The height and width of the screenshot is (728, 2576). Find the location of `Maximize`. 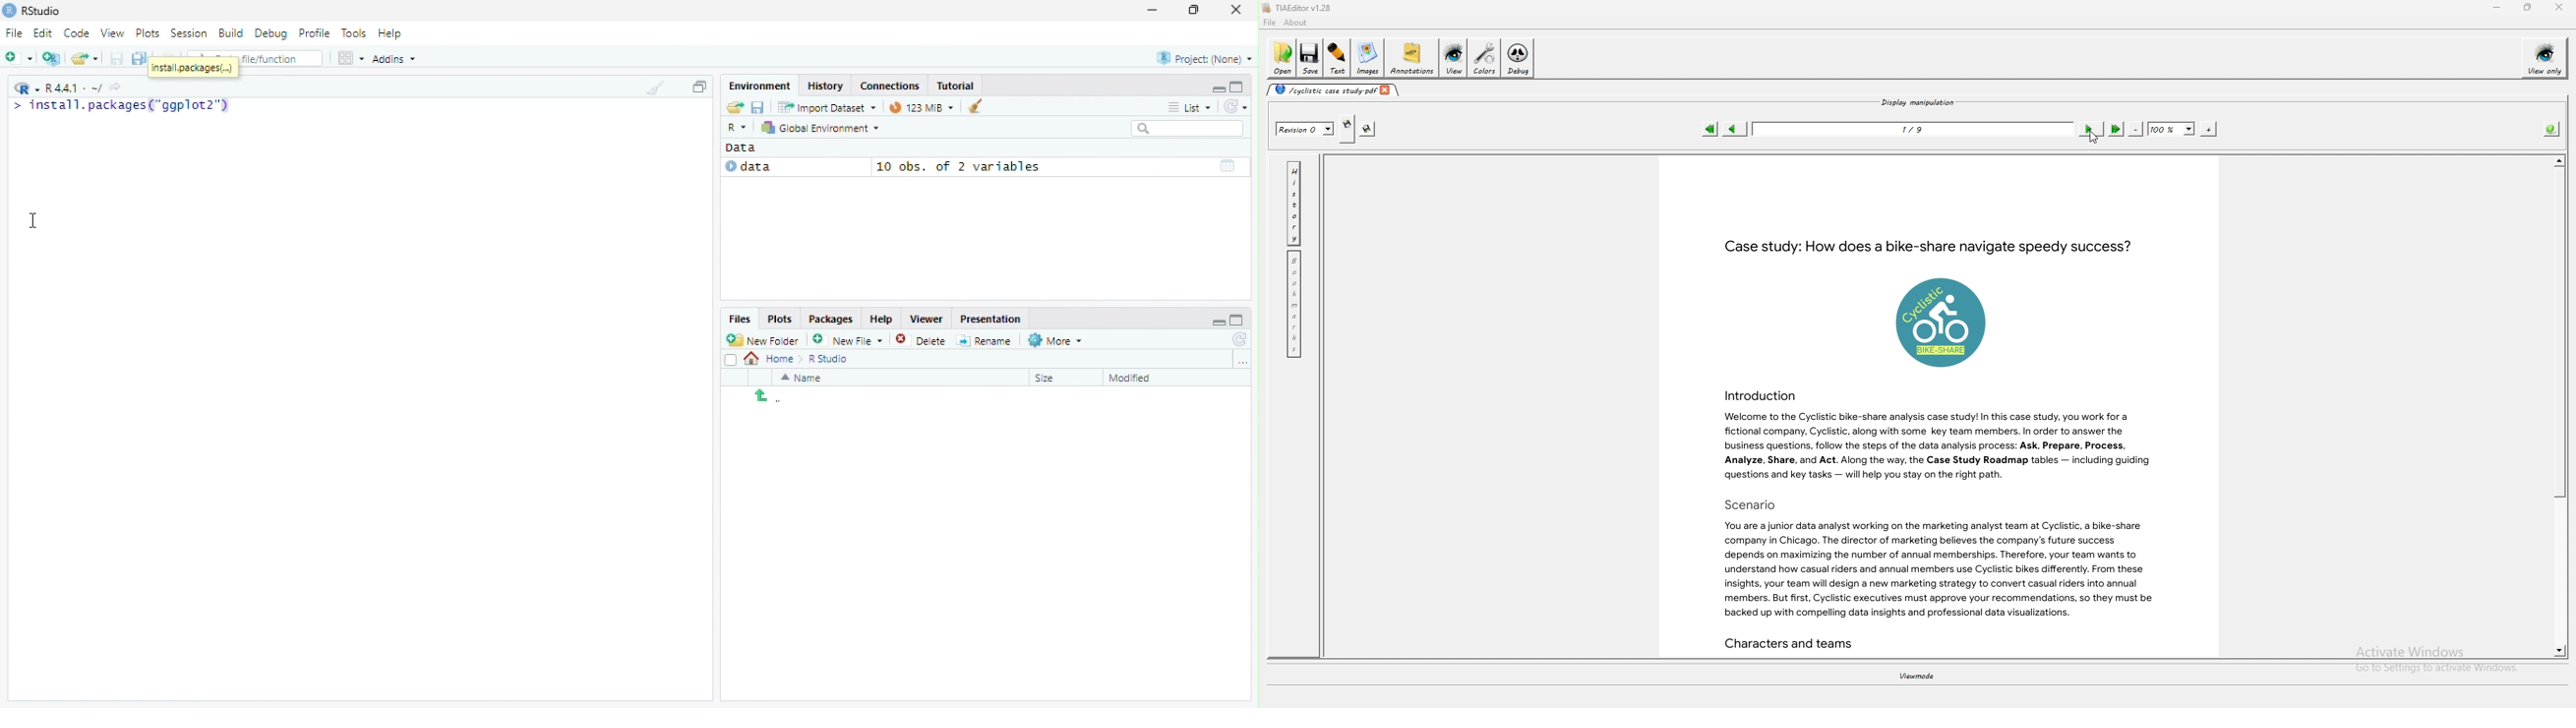

Maximize is located at coordinates (1196, 10).